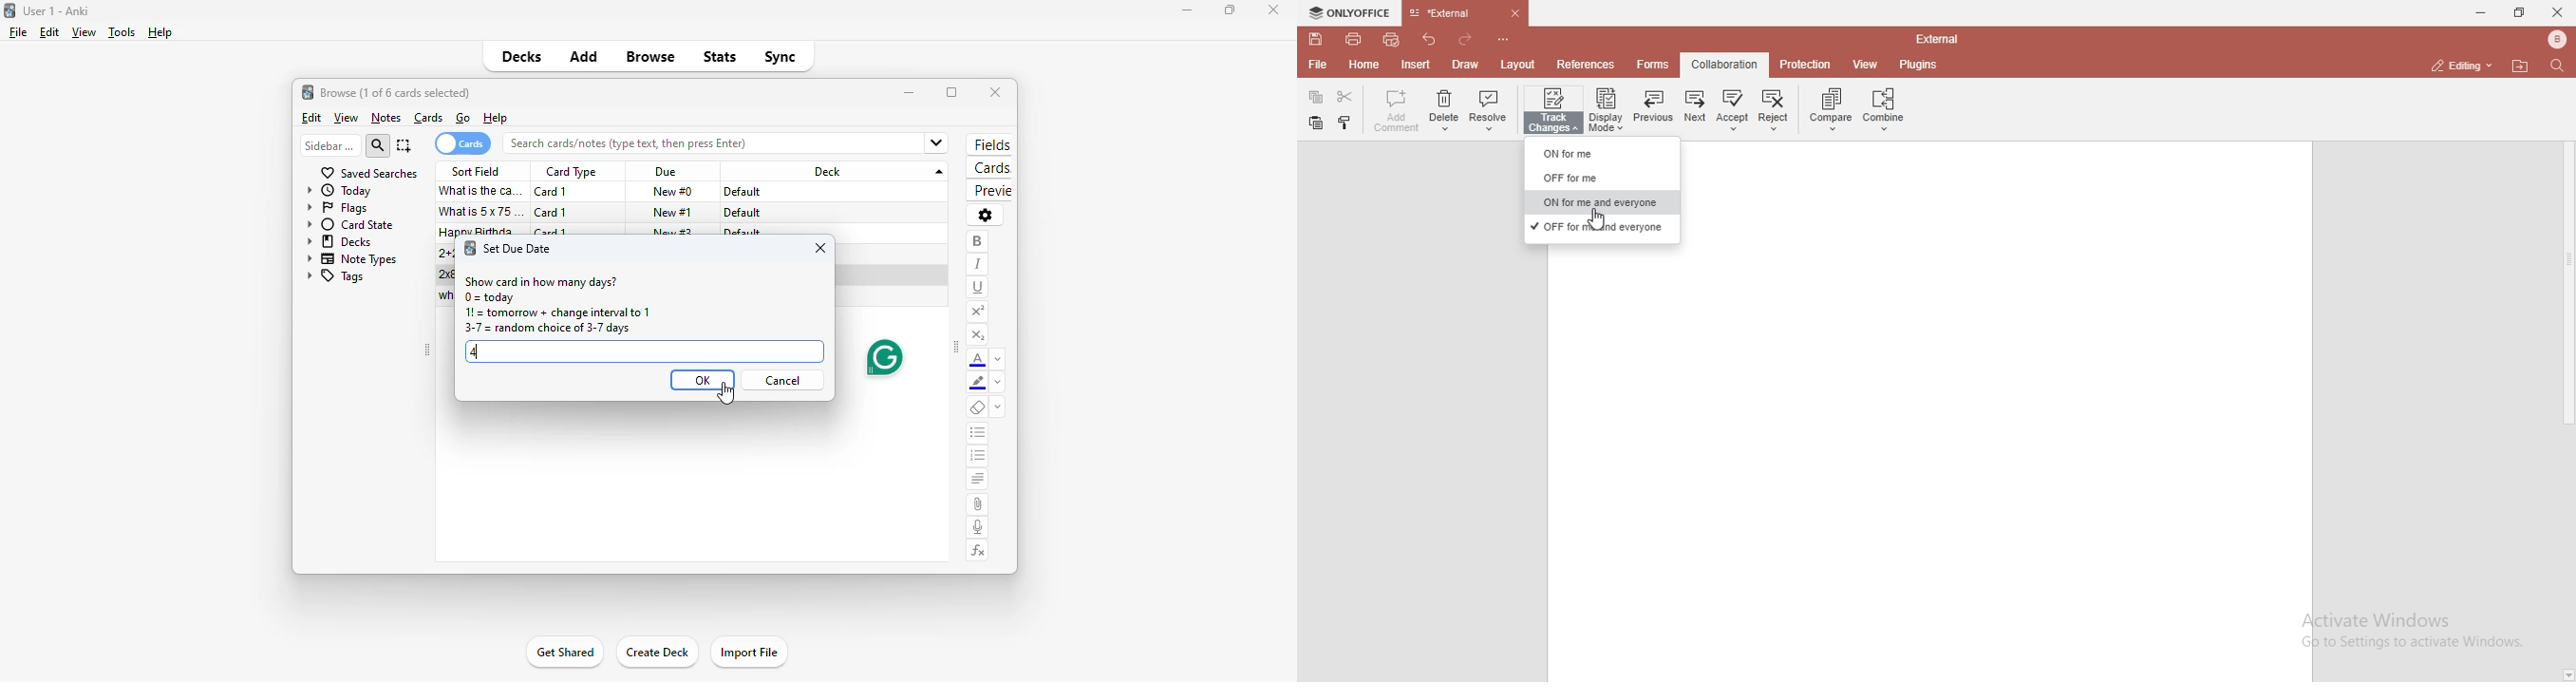 Image resolution: width=2576 pixels, height=700 pixels. I want to click on change color, so click(998, 359).